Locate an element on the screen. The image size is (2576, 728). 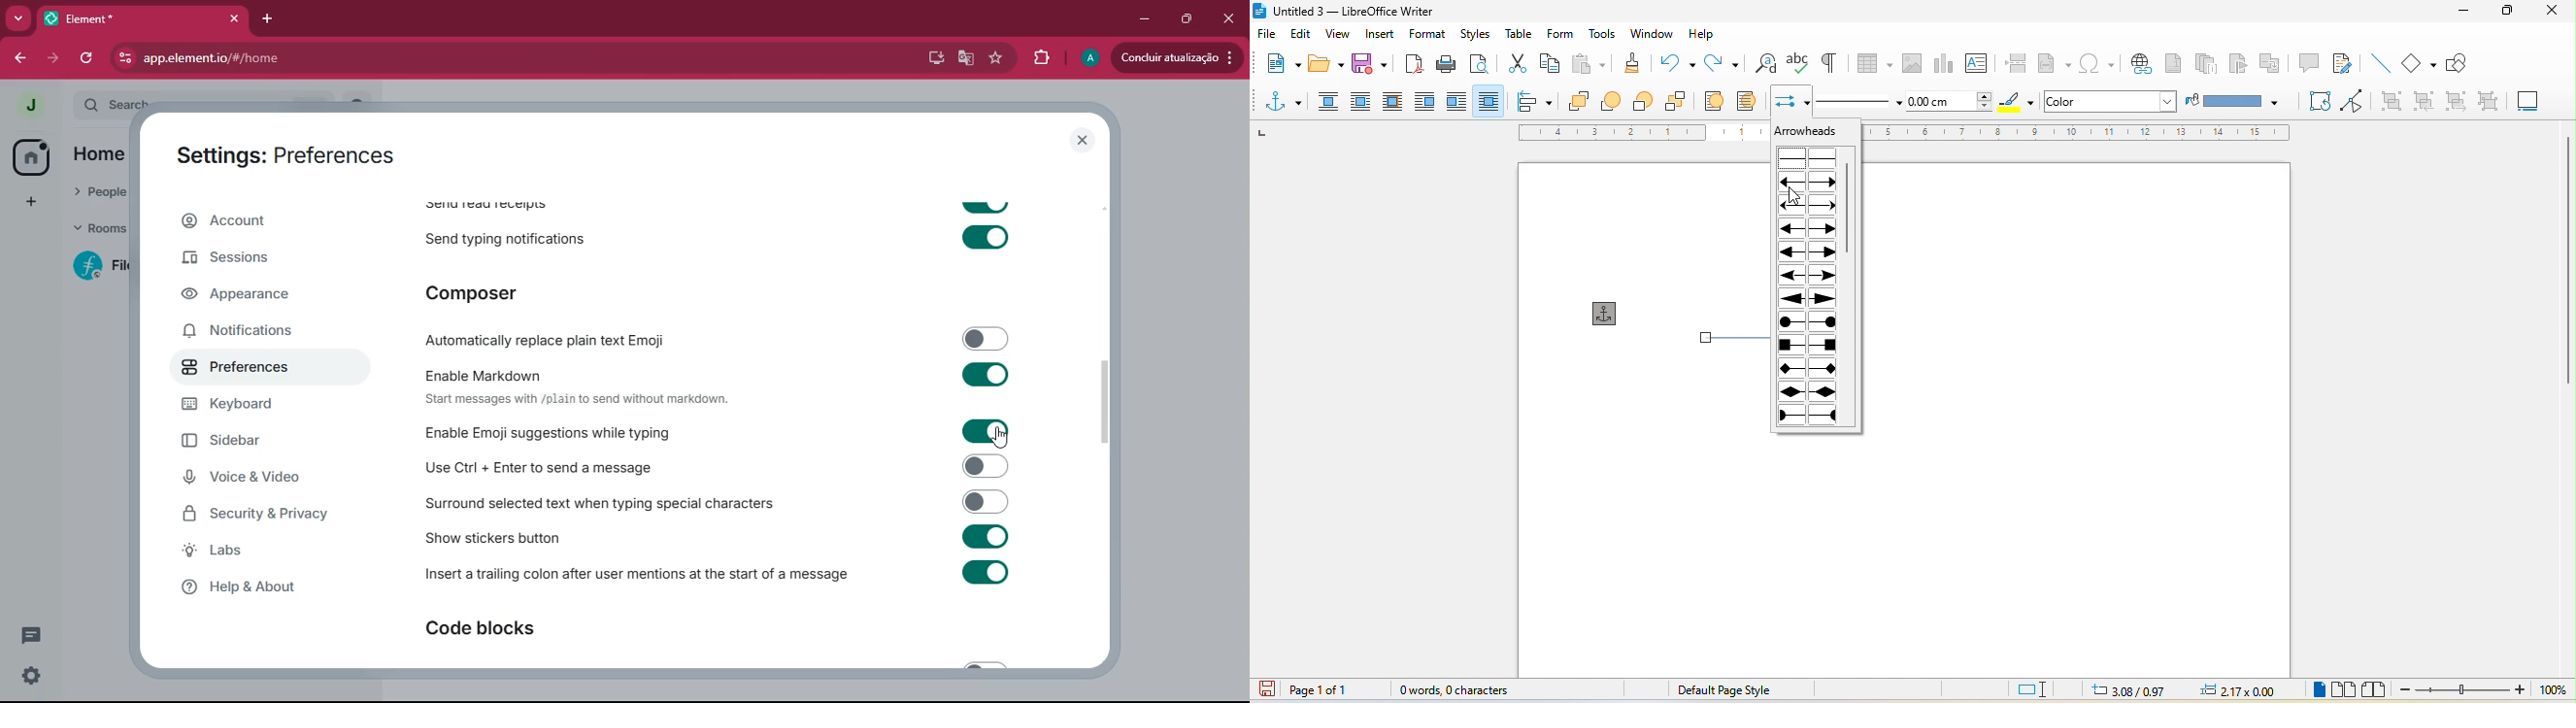
parallel is located at coordinates (1364, 102).